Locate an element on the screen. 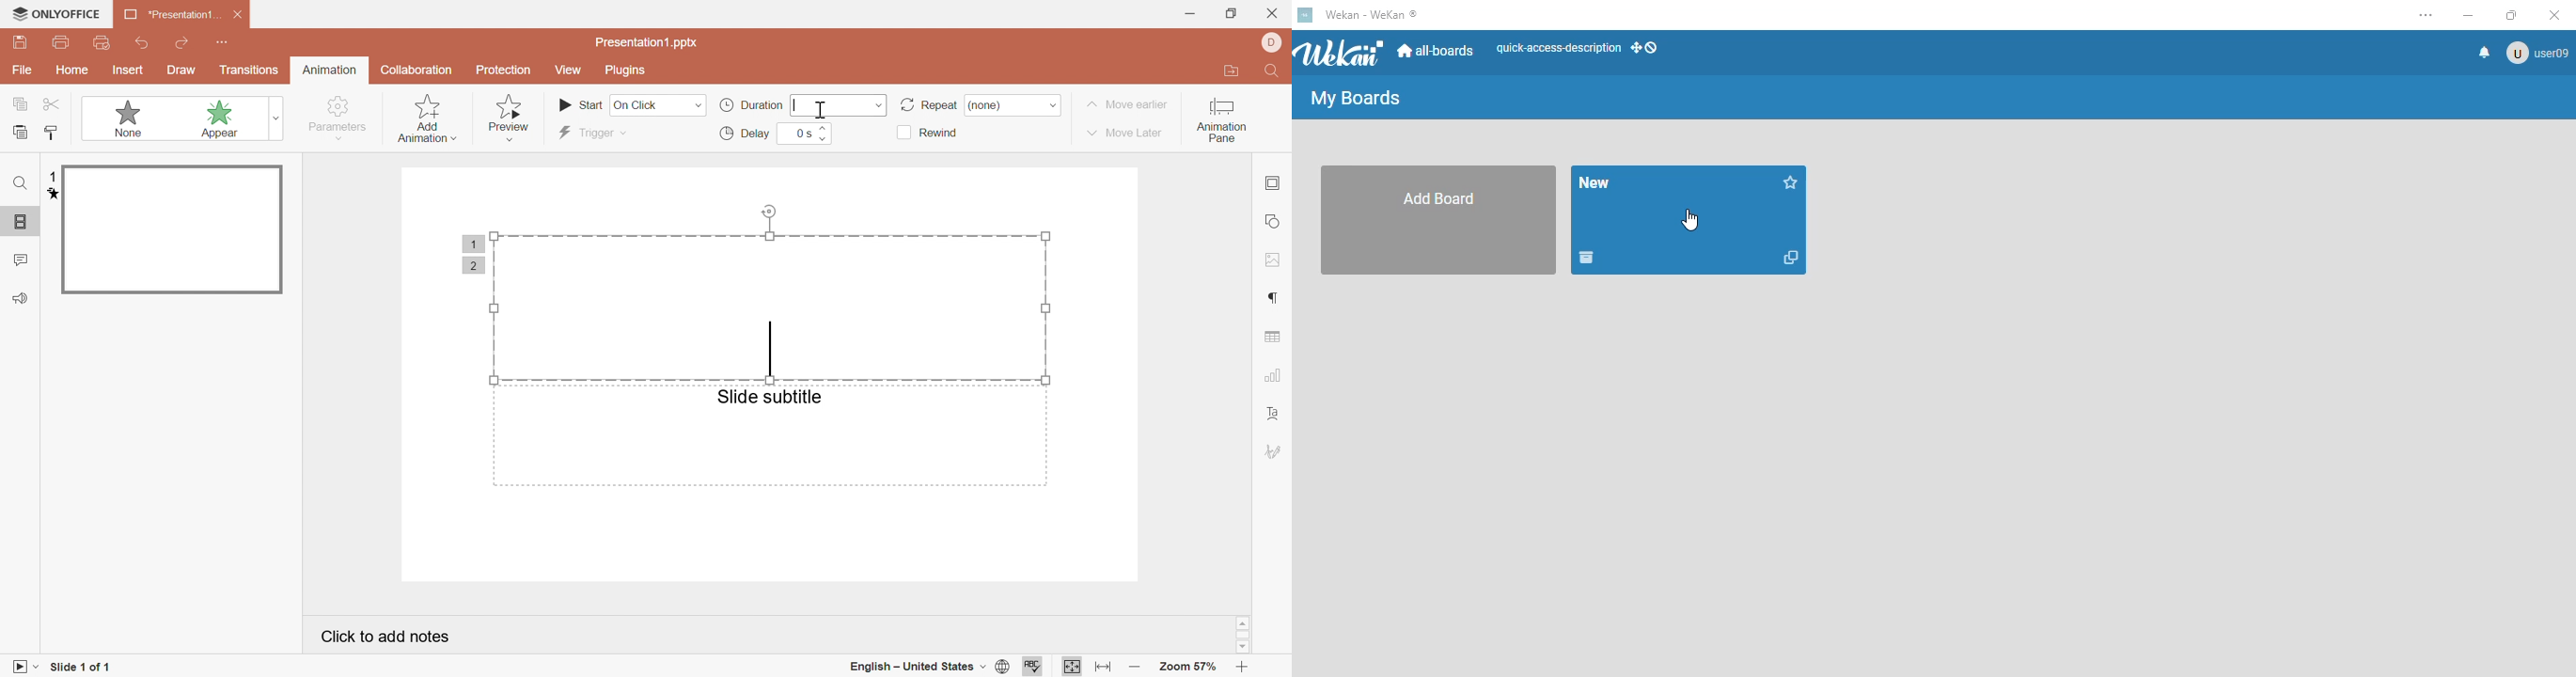  insert is located at coordinates (127, 70).